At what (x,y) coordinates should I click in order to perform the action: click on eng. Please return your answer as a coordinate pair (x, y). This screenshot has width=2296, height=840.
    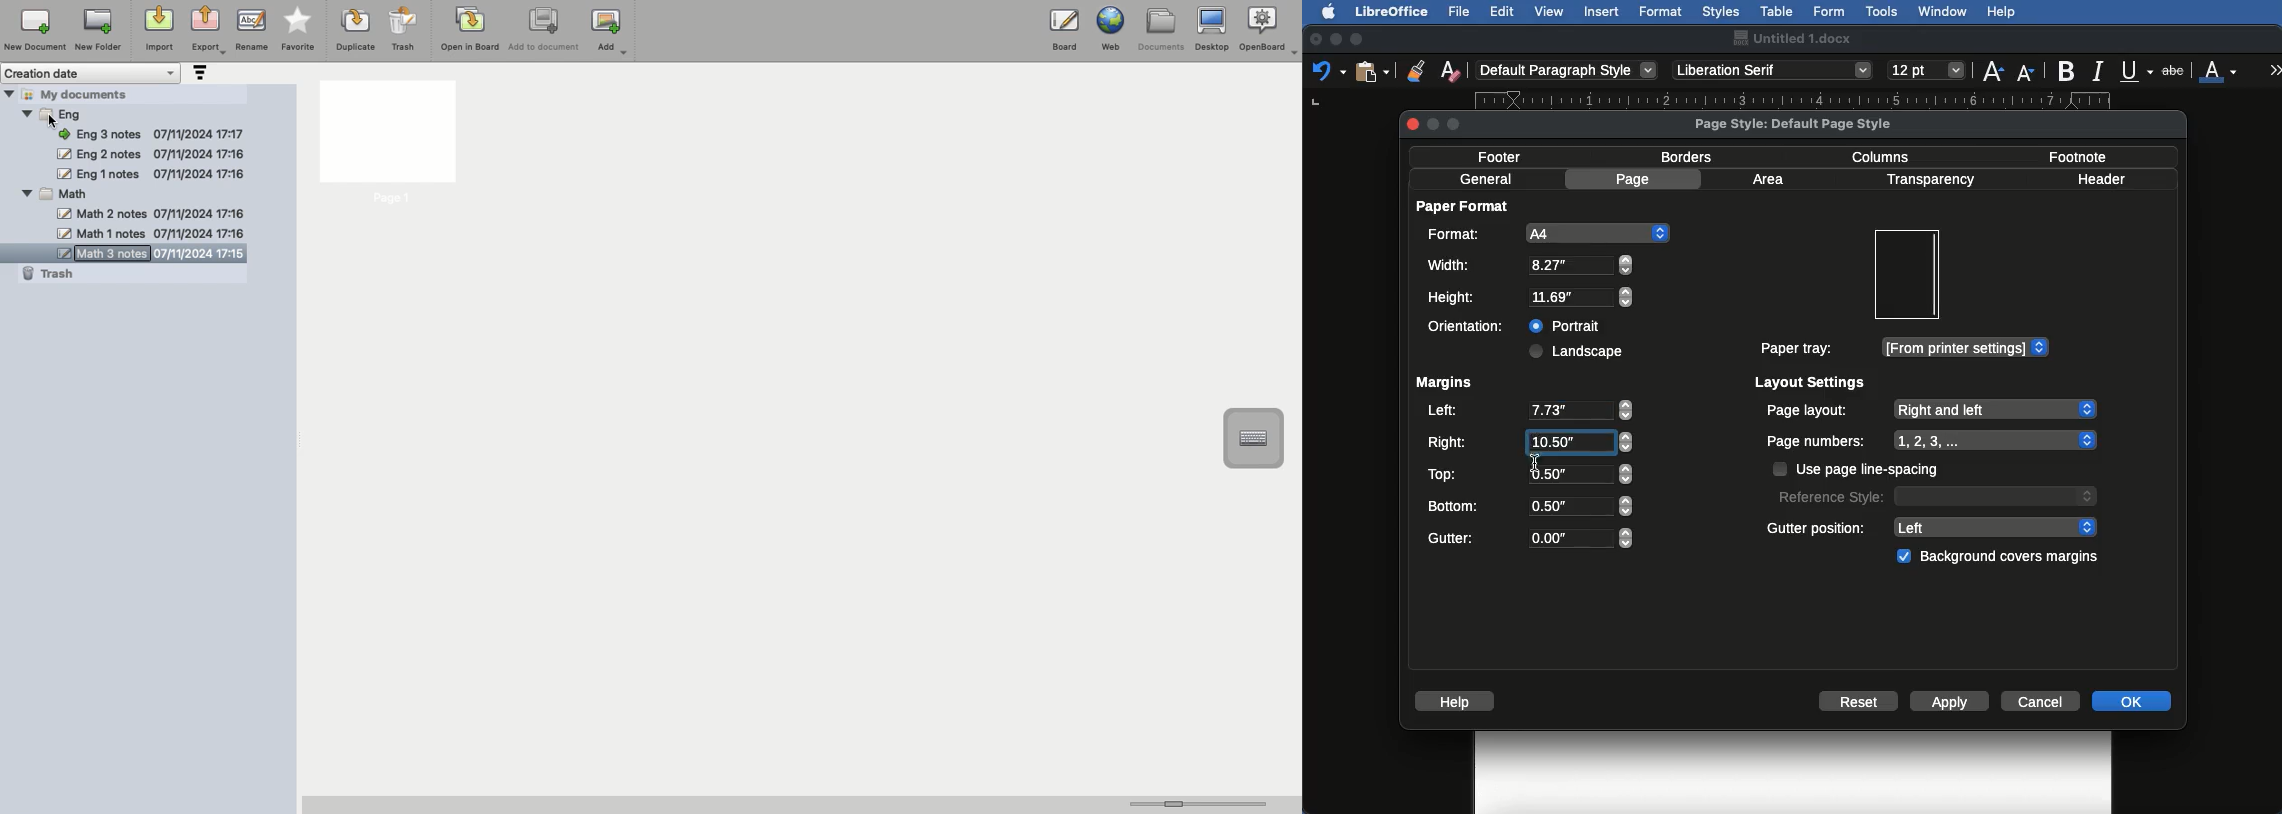
    Looking at the image, I should click on (148, 174).